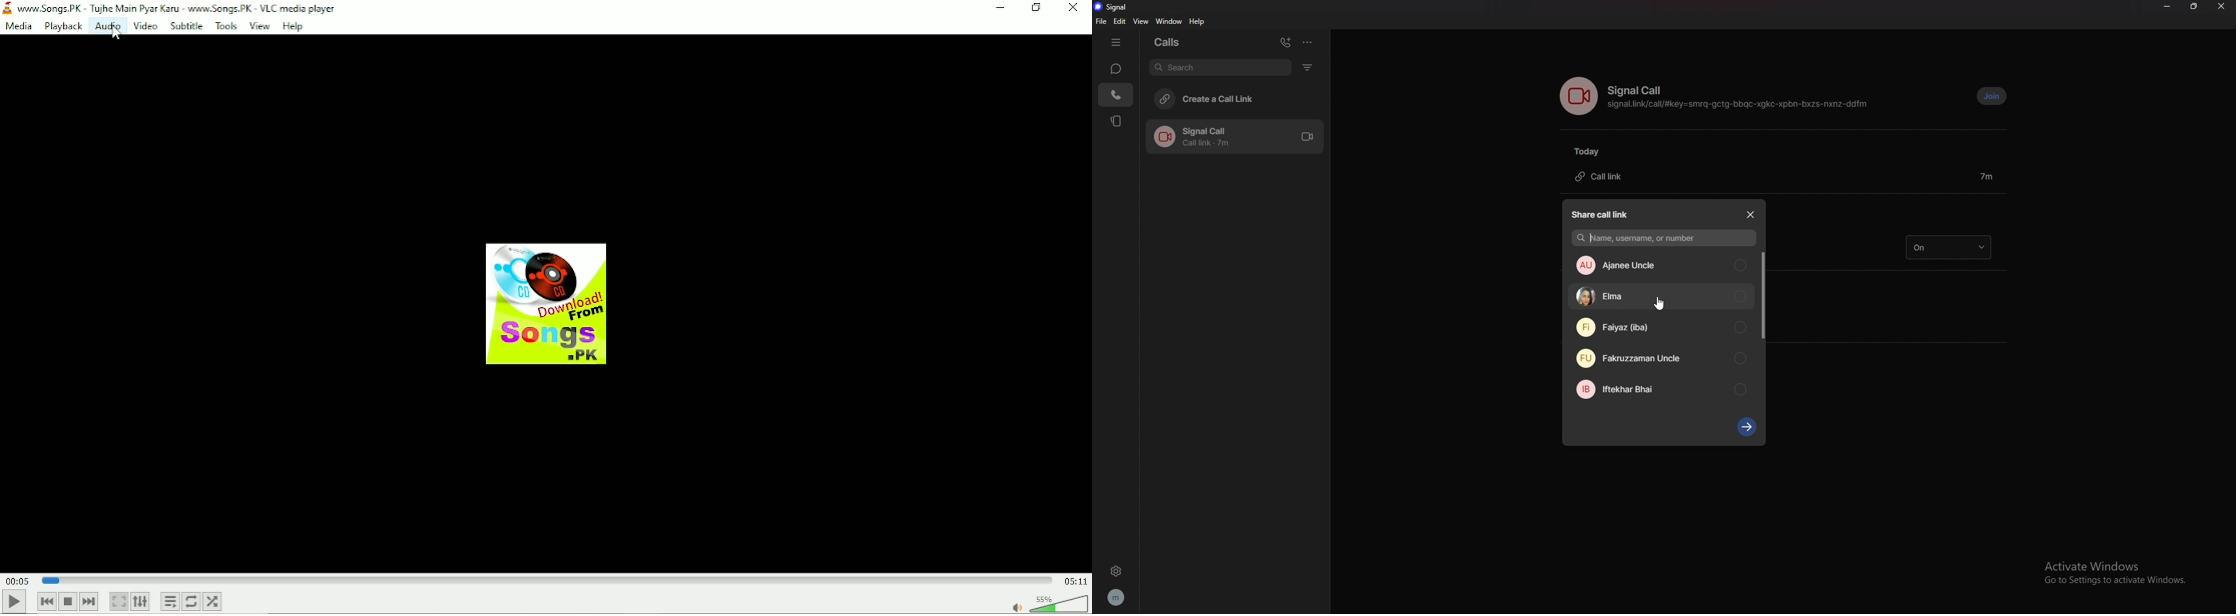 This screenshot has width=2240, height=616. Describe the element at coordinates (1638, 91) in the screenshot. I see `signal call` at that location.